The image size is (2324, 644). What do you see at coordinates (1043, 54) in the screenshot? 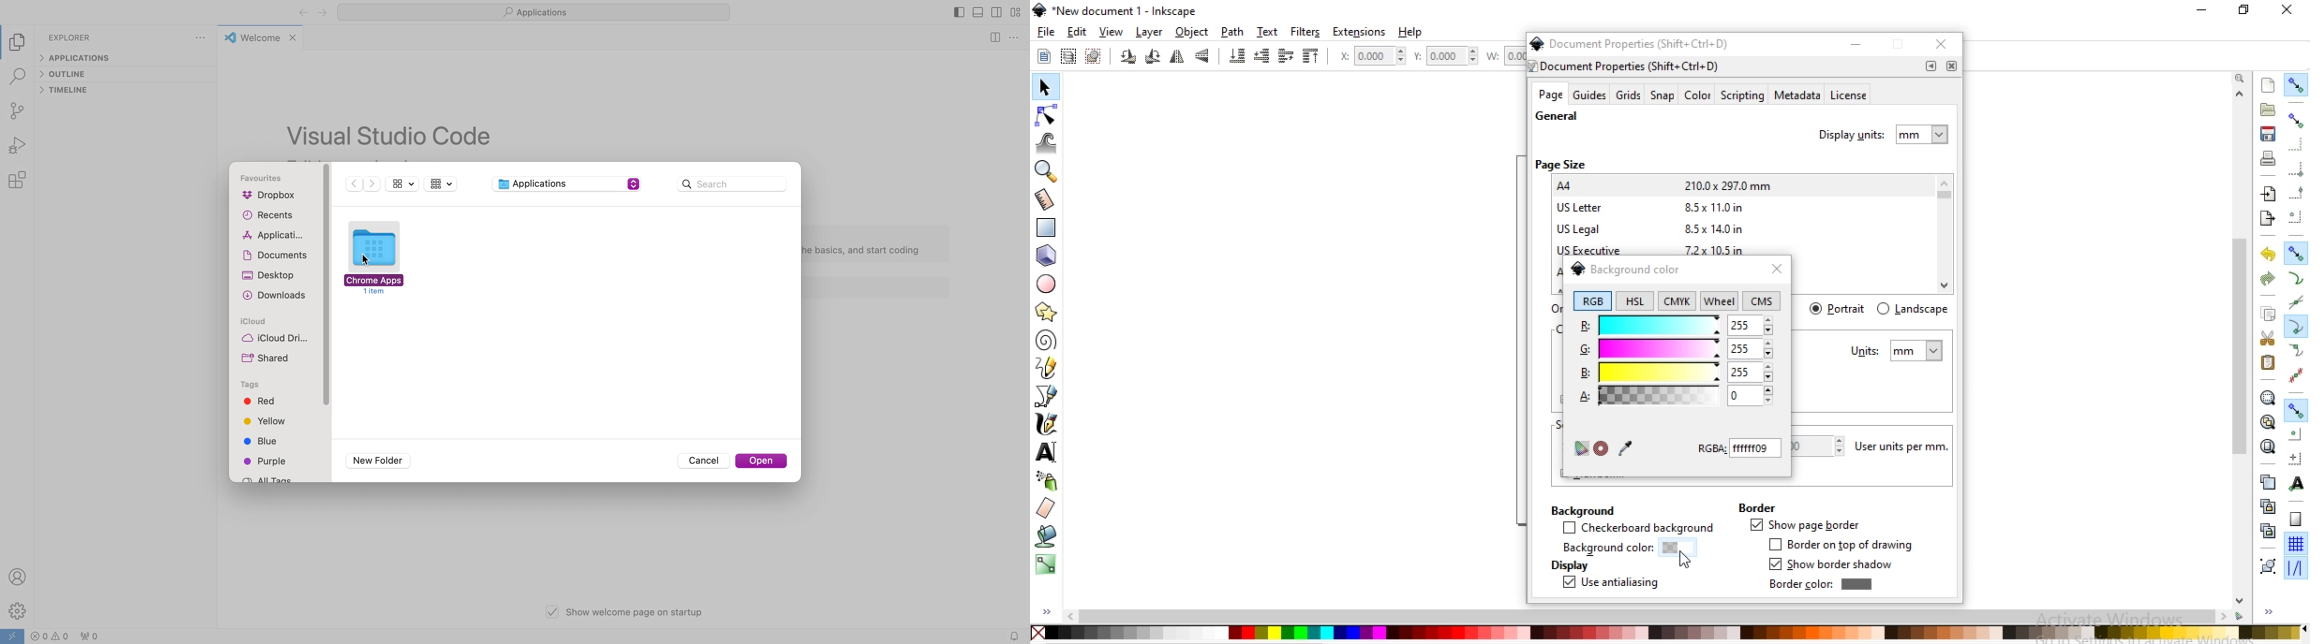
I see `select all objects or nodes` at bounding box center [1043, 54].